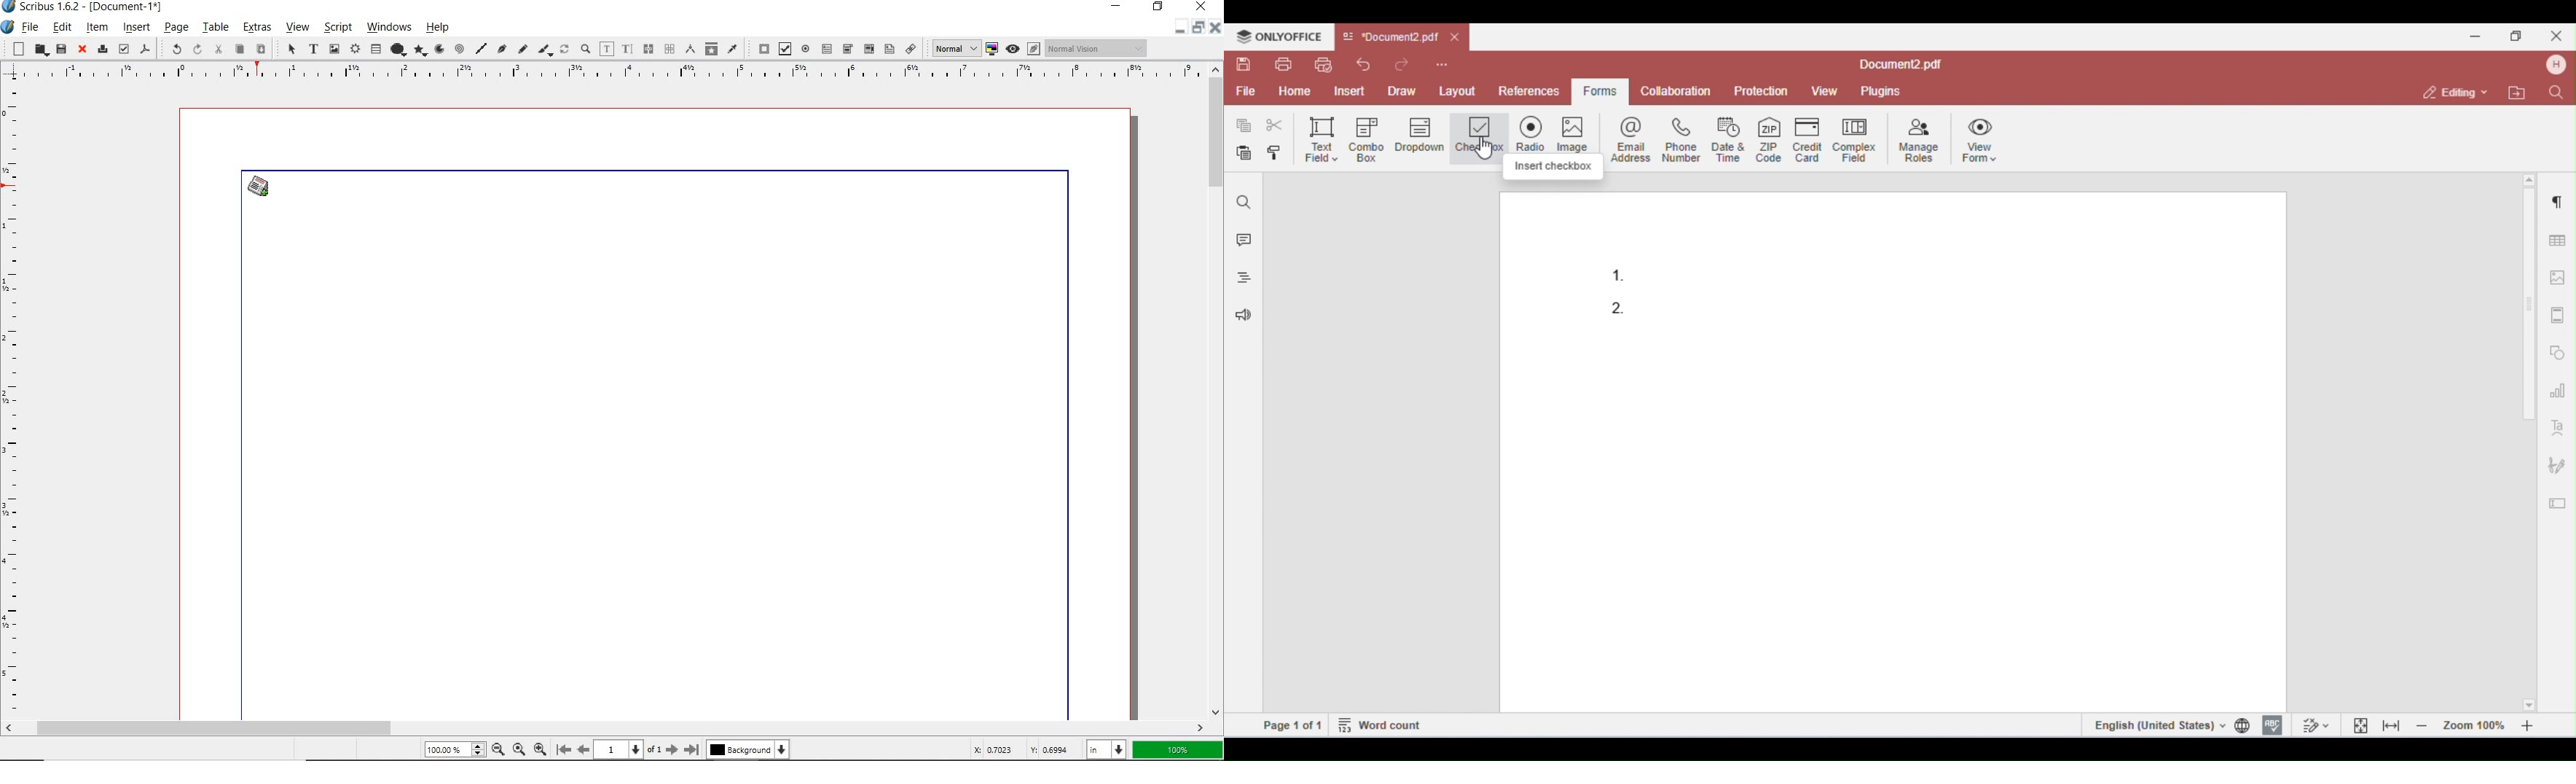  I want to click on new, so click(17, 49).